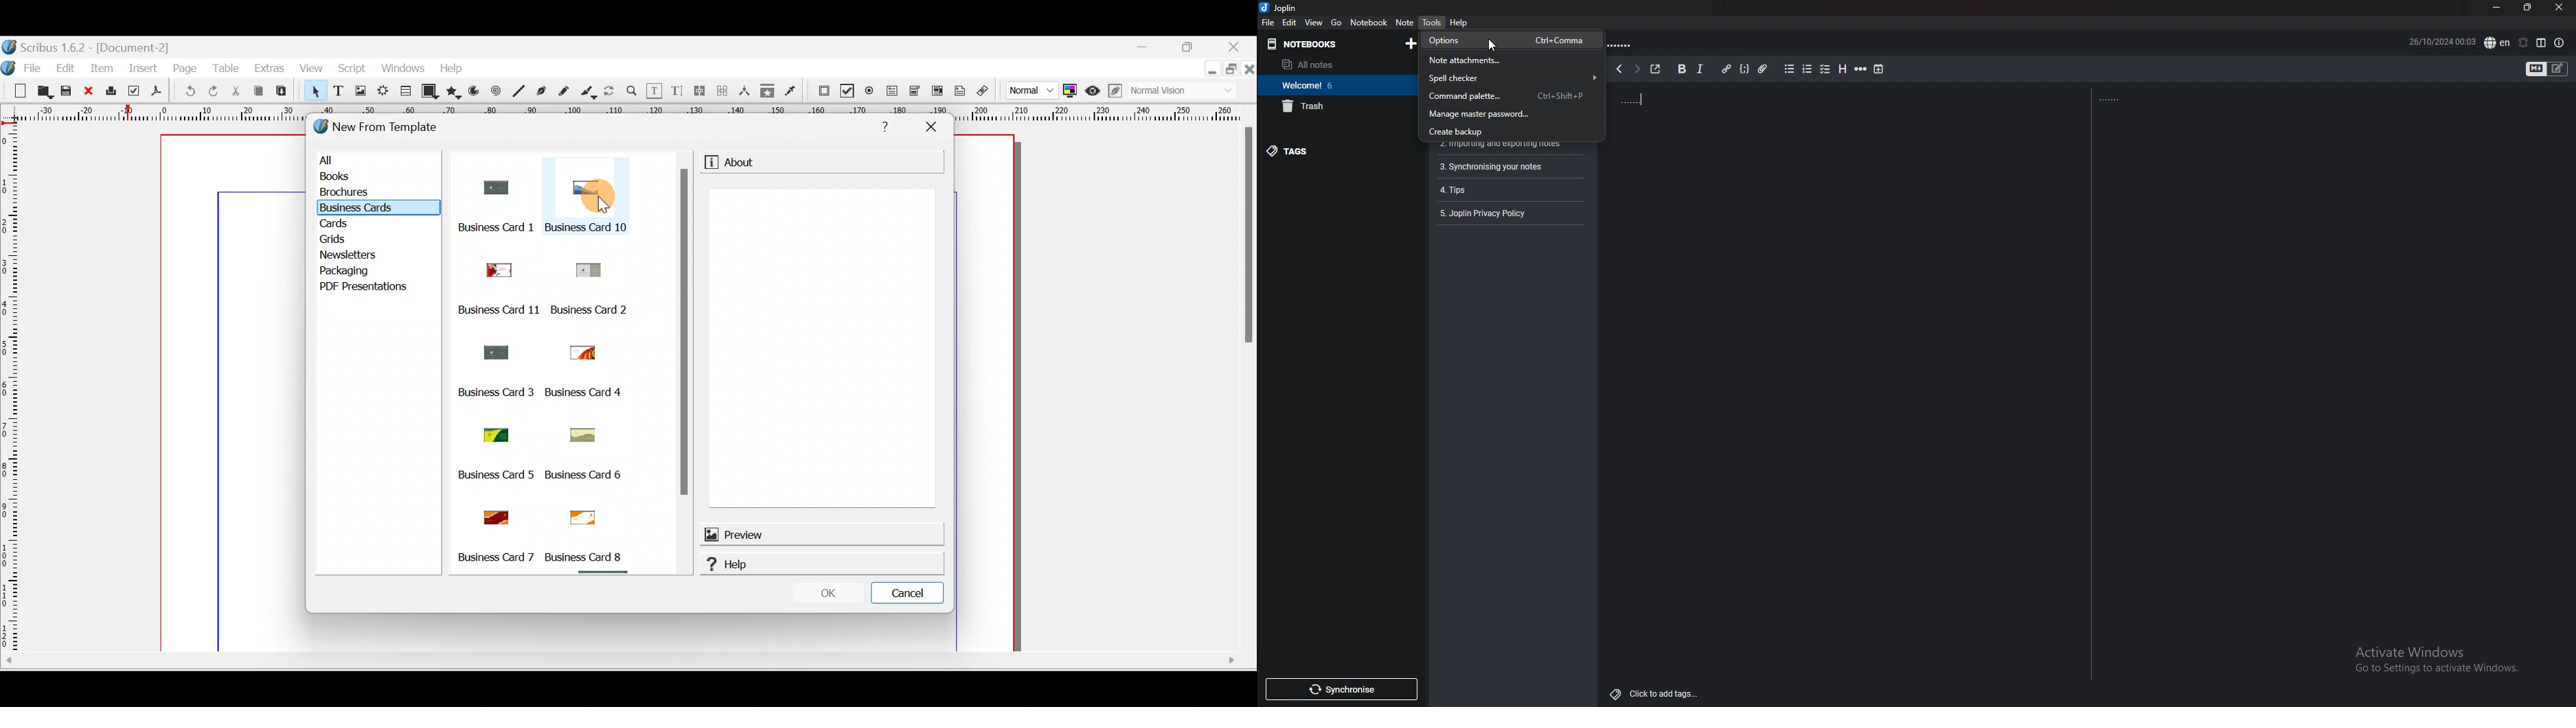 The image size is (2576, 728). I want to click on set alarm, so click(2524, 42).